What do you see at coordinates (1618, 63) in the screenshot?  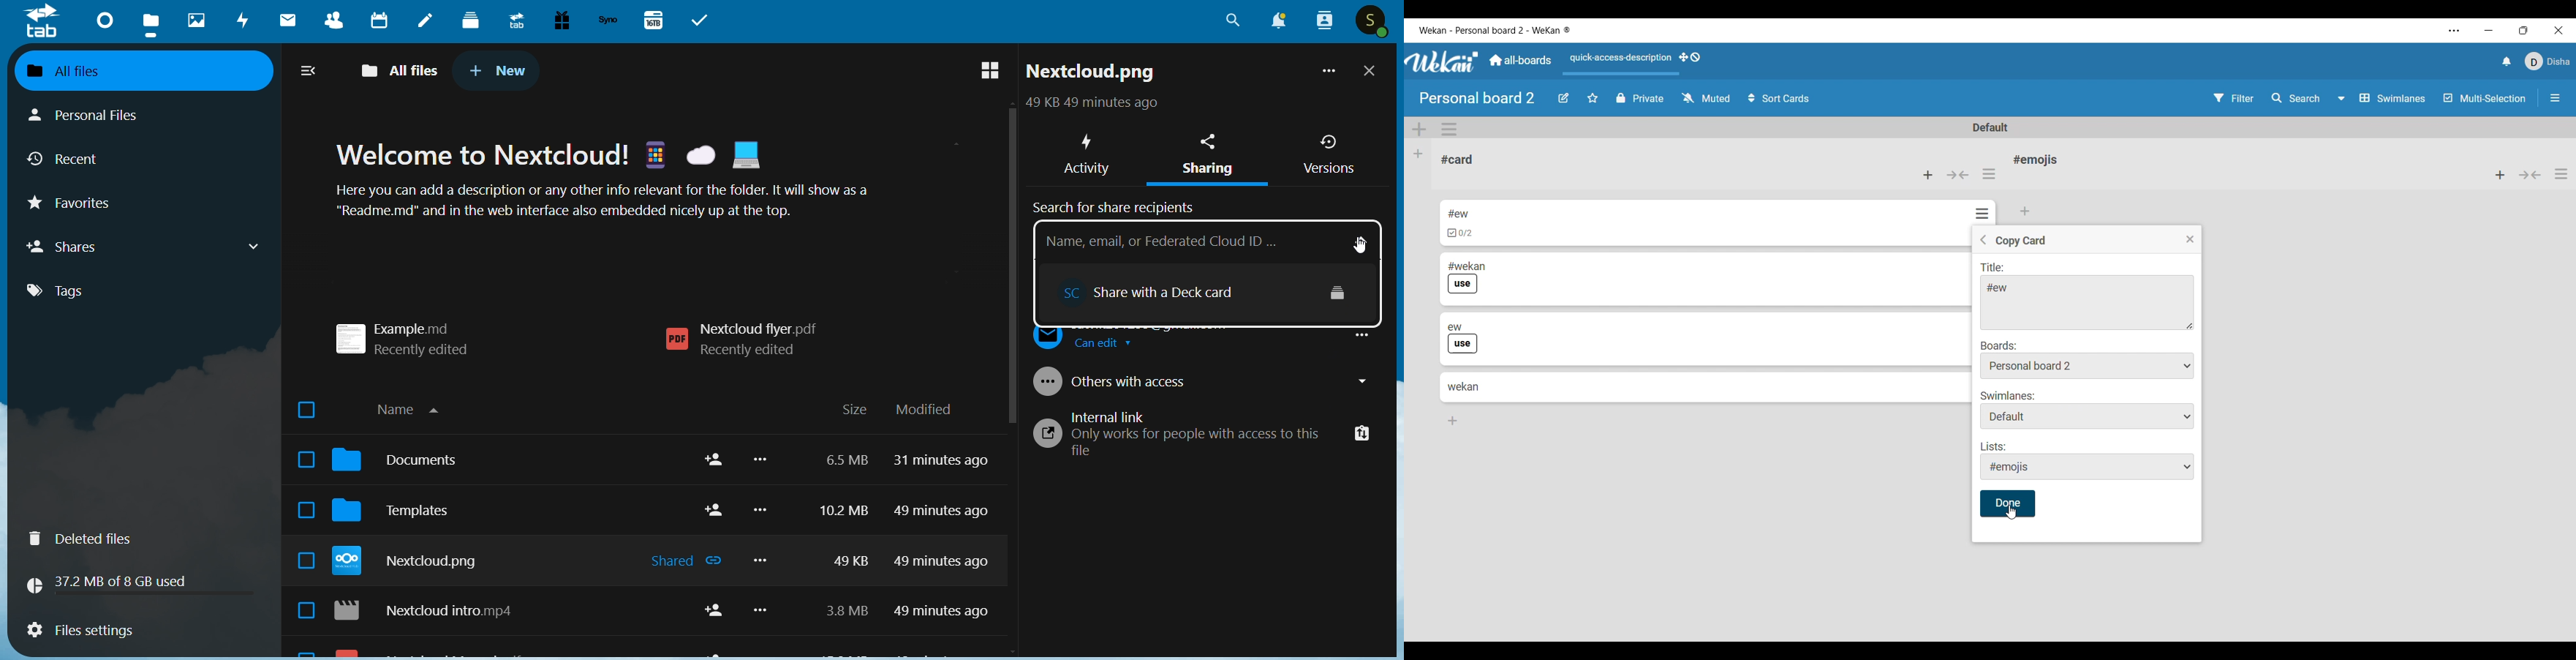 I see `Quick access description` at bounding box center [1618, 63].